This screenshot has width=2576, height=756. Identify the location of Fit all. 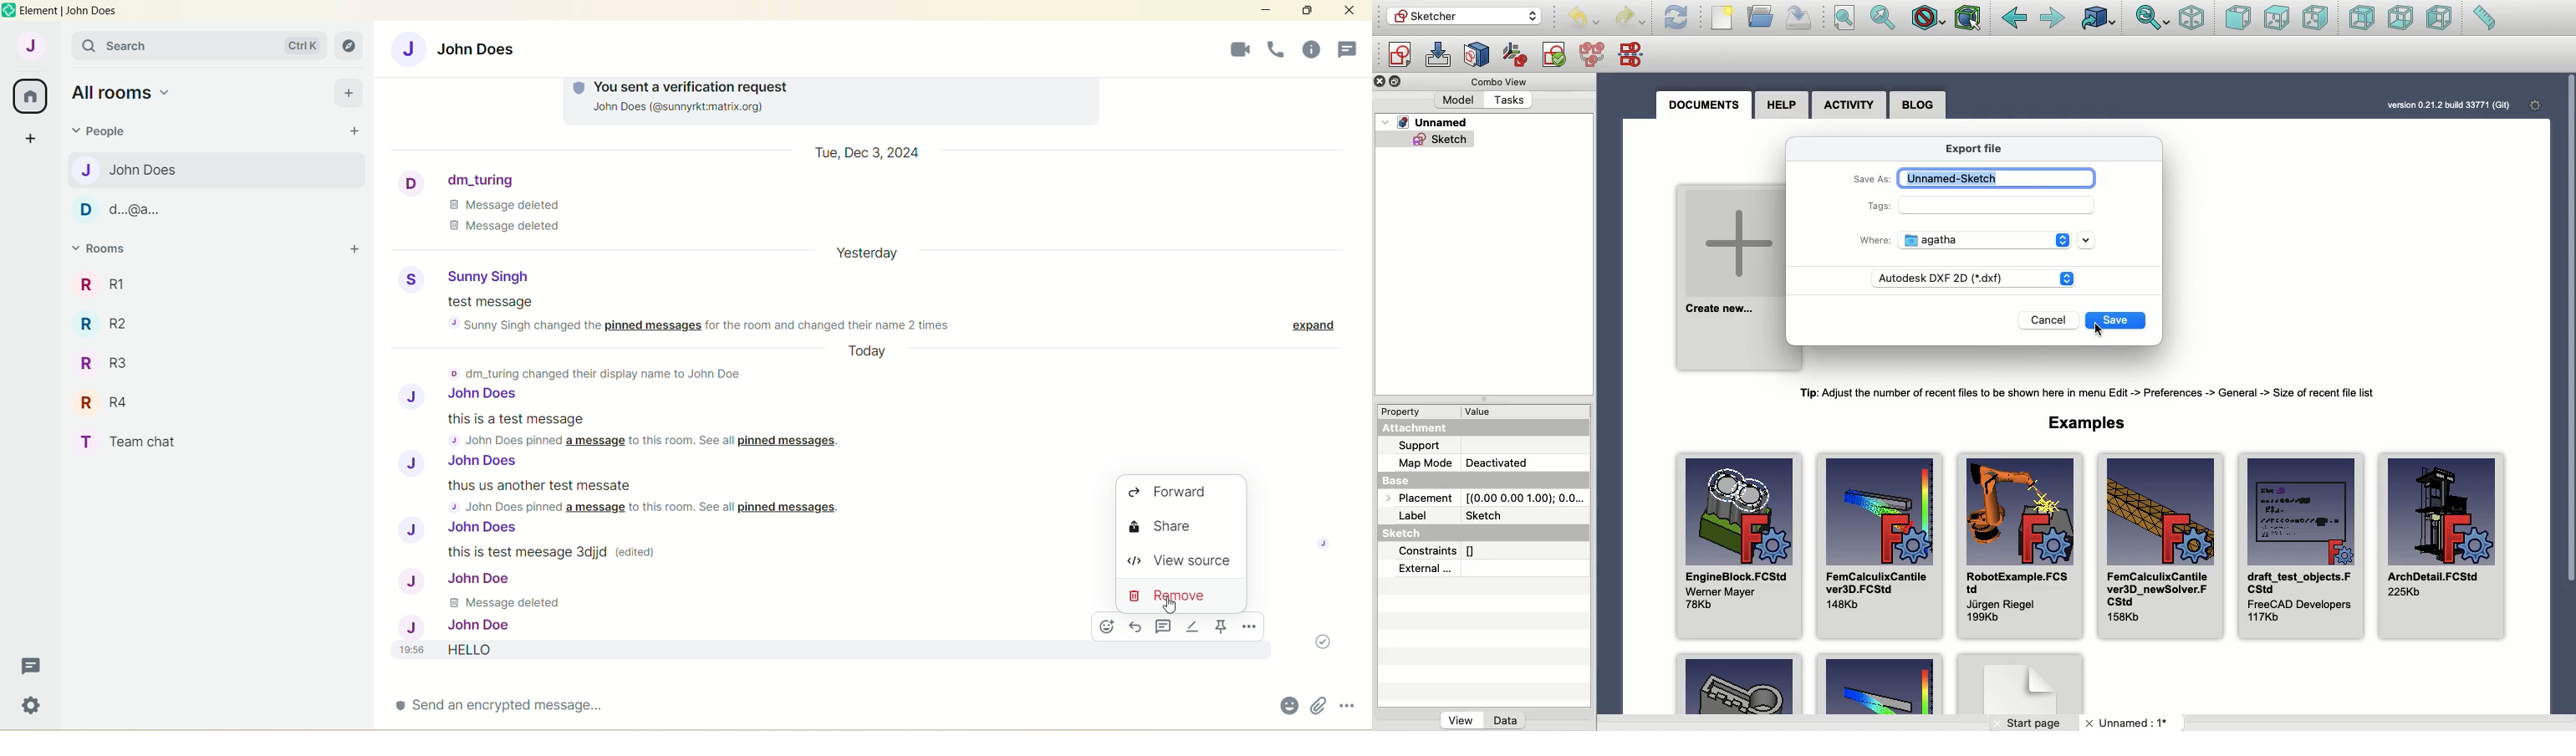
(1849, 18).